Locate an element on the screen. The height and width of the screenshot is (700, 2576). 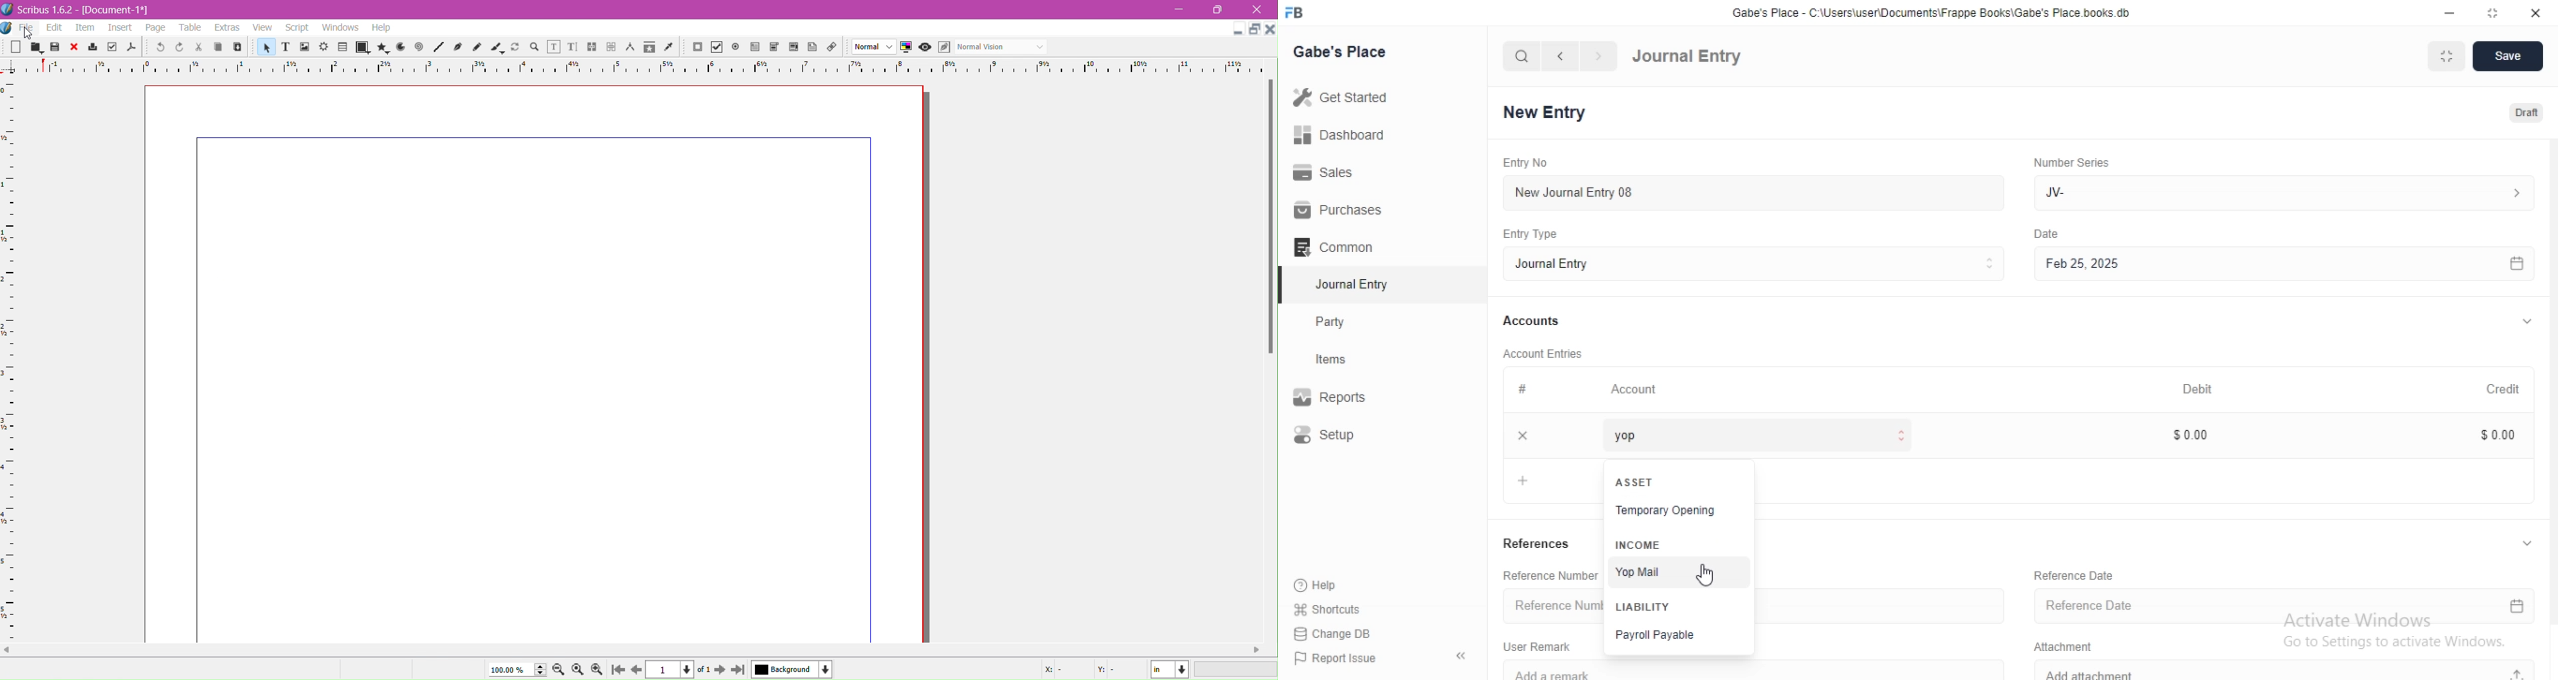
Get Started is located at coordinates (1346, 101).